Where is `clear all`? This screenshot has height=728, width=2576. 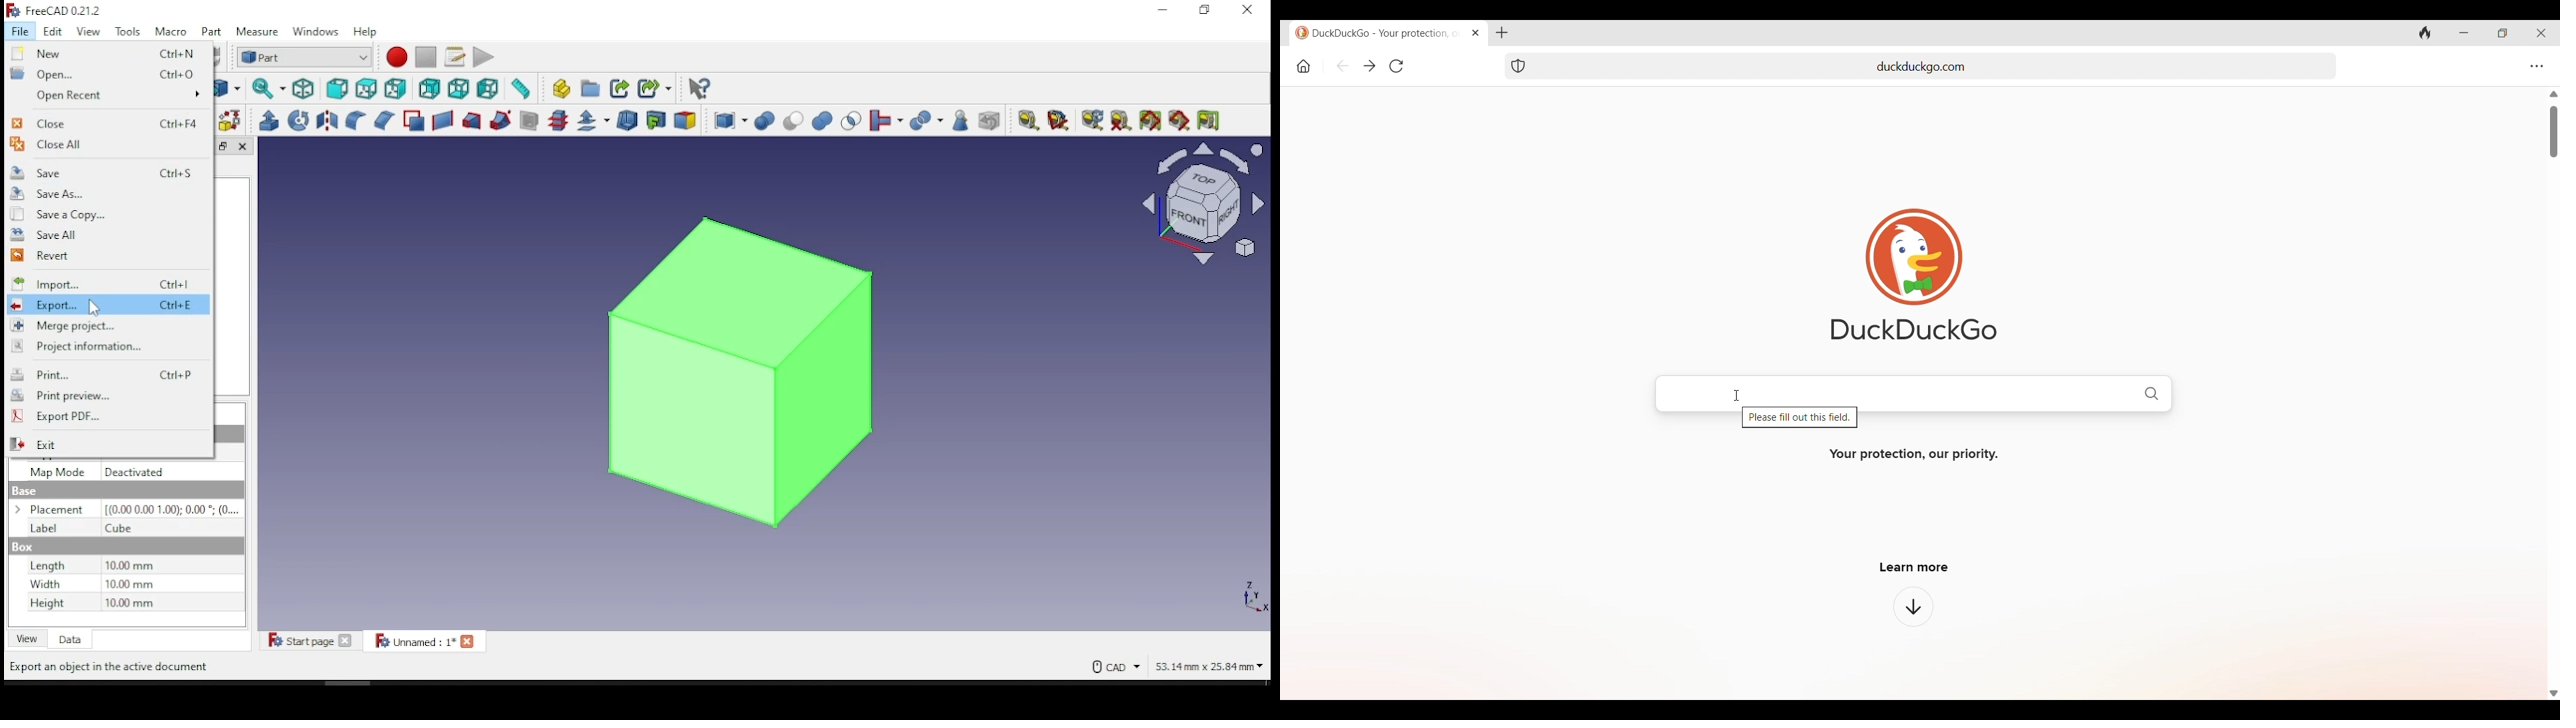
clear all is located at coordinates (1120, 119).